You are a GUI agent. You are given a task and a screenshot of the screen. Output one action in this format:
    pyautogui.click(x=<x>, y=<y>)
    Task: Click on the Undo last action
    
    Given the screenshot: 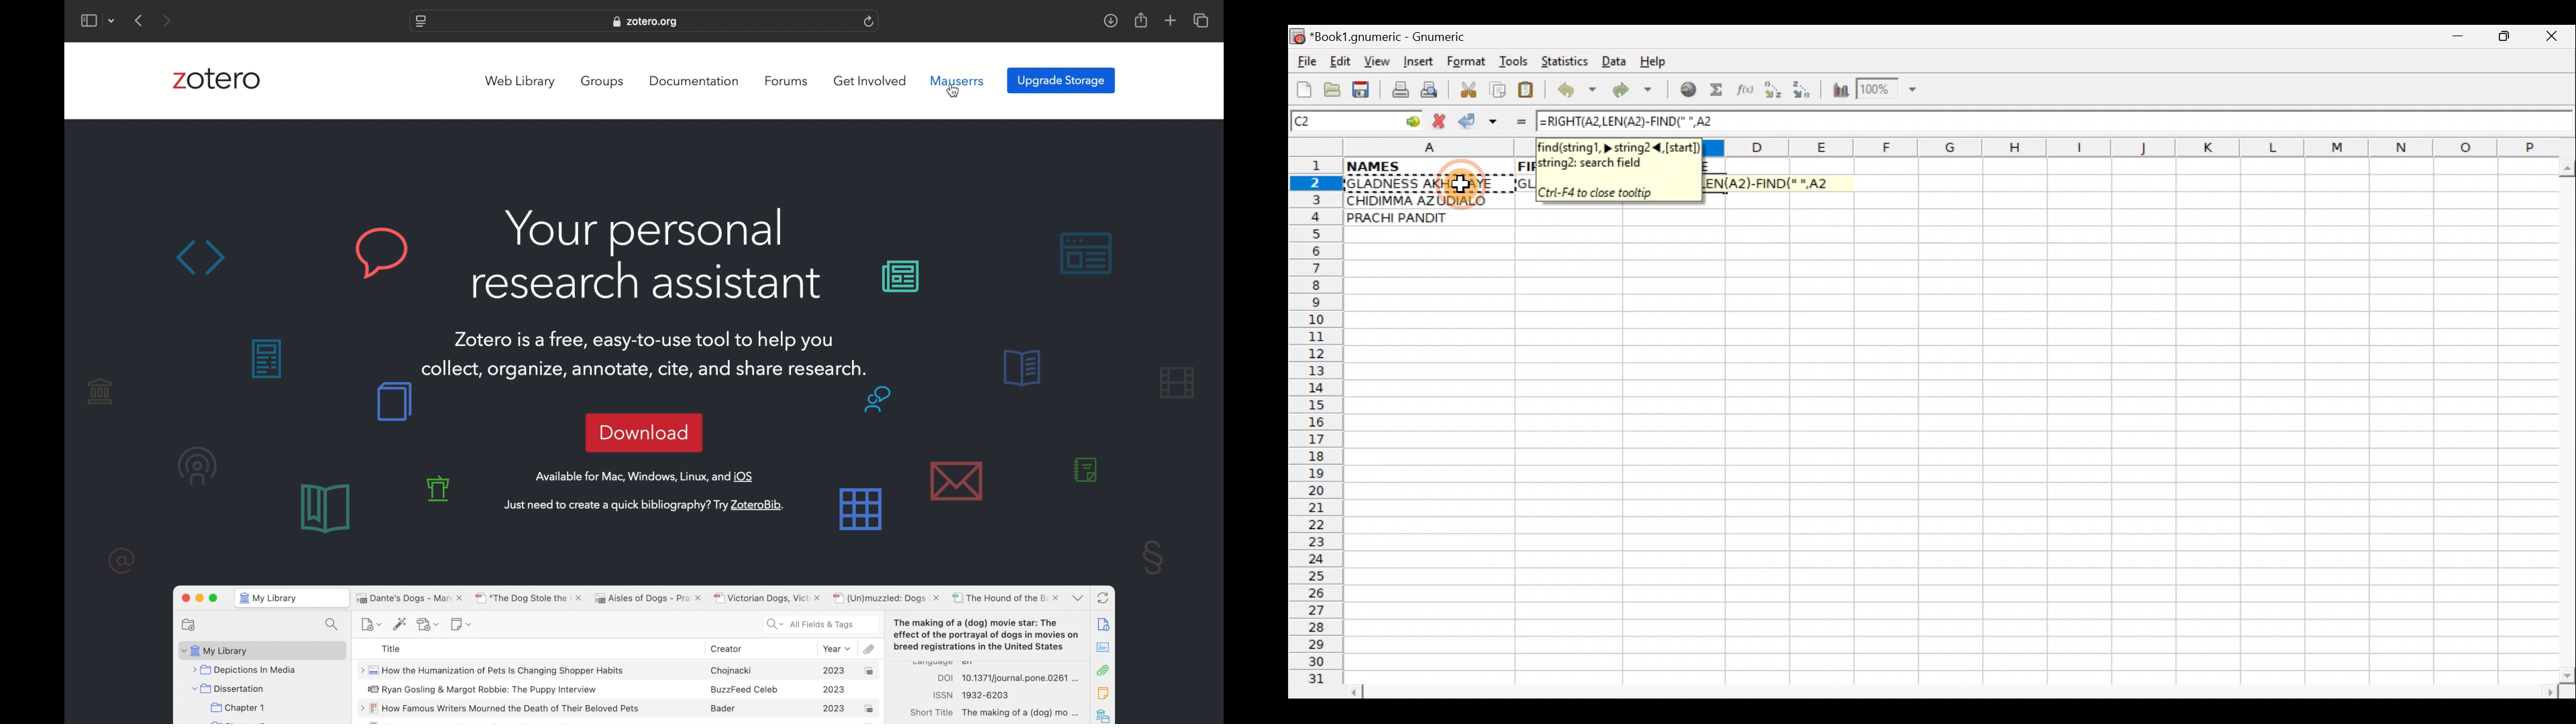 What is the action you would take?
    pyautogui.click(x=1578, y=92)
    